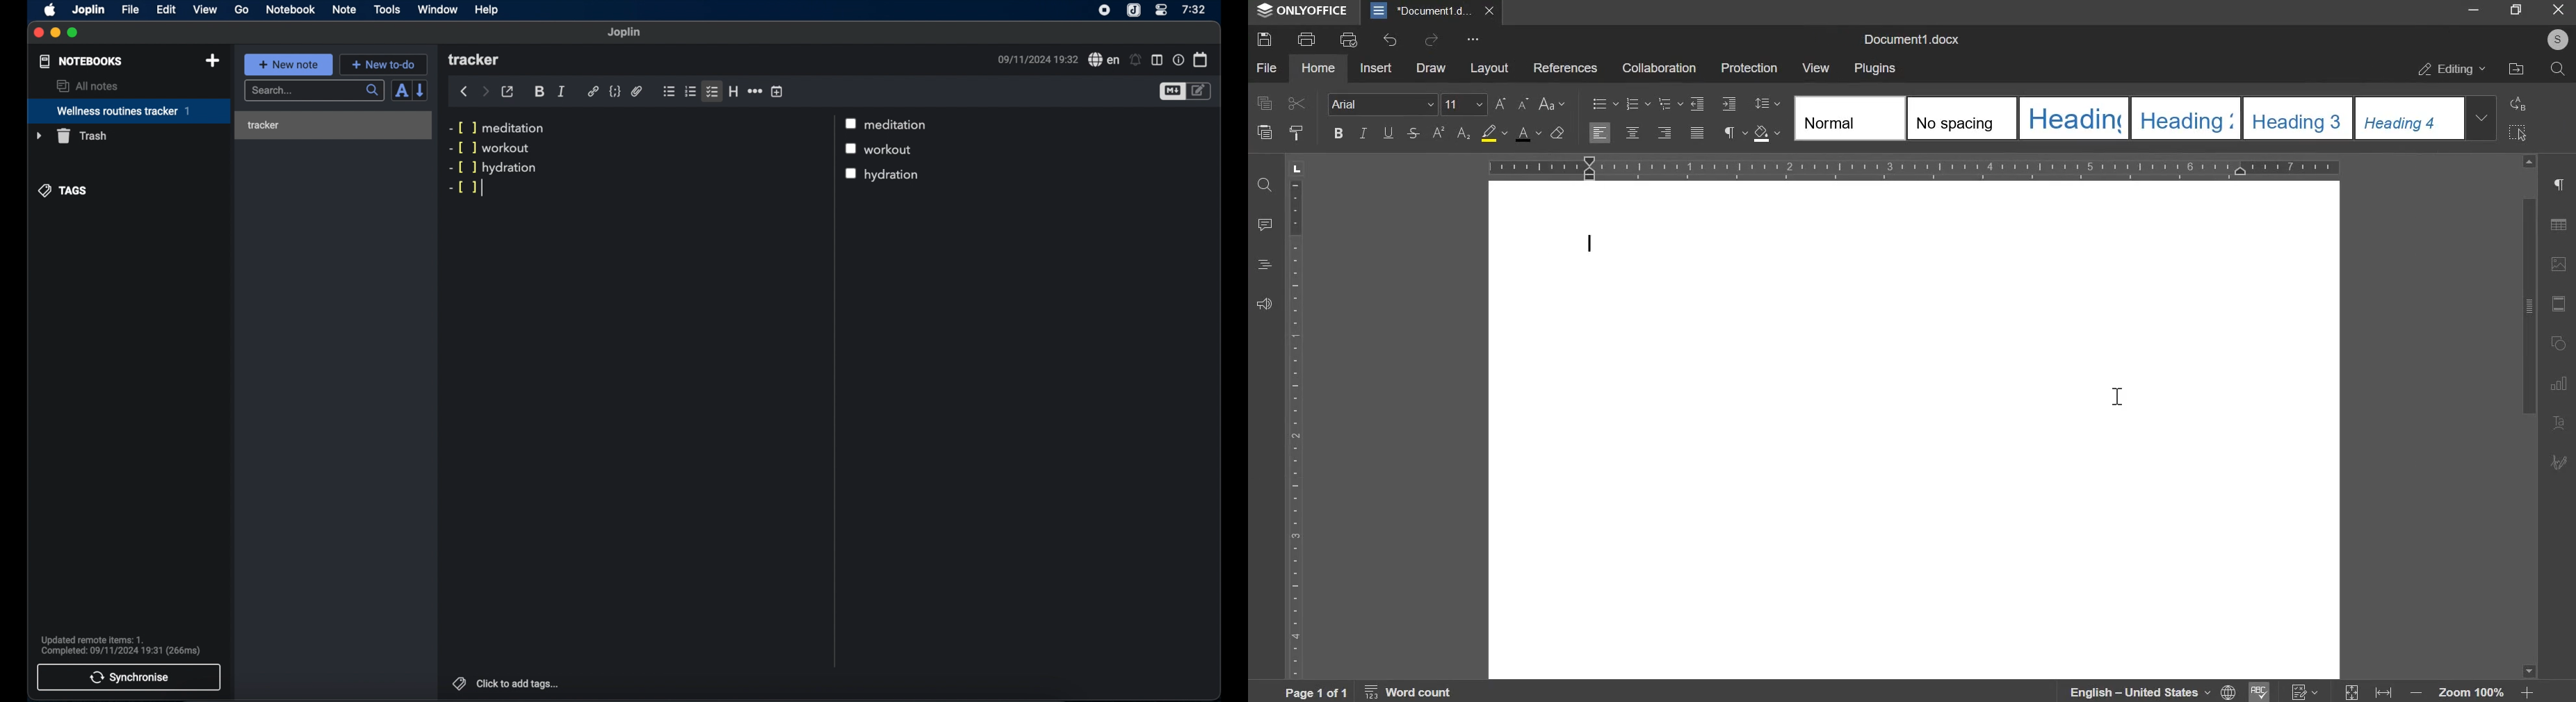 This screenshot has width=2576, height=728. I want to click on Replace , so click(2521, 105).